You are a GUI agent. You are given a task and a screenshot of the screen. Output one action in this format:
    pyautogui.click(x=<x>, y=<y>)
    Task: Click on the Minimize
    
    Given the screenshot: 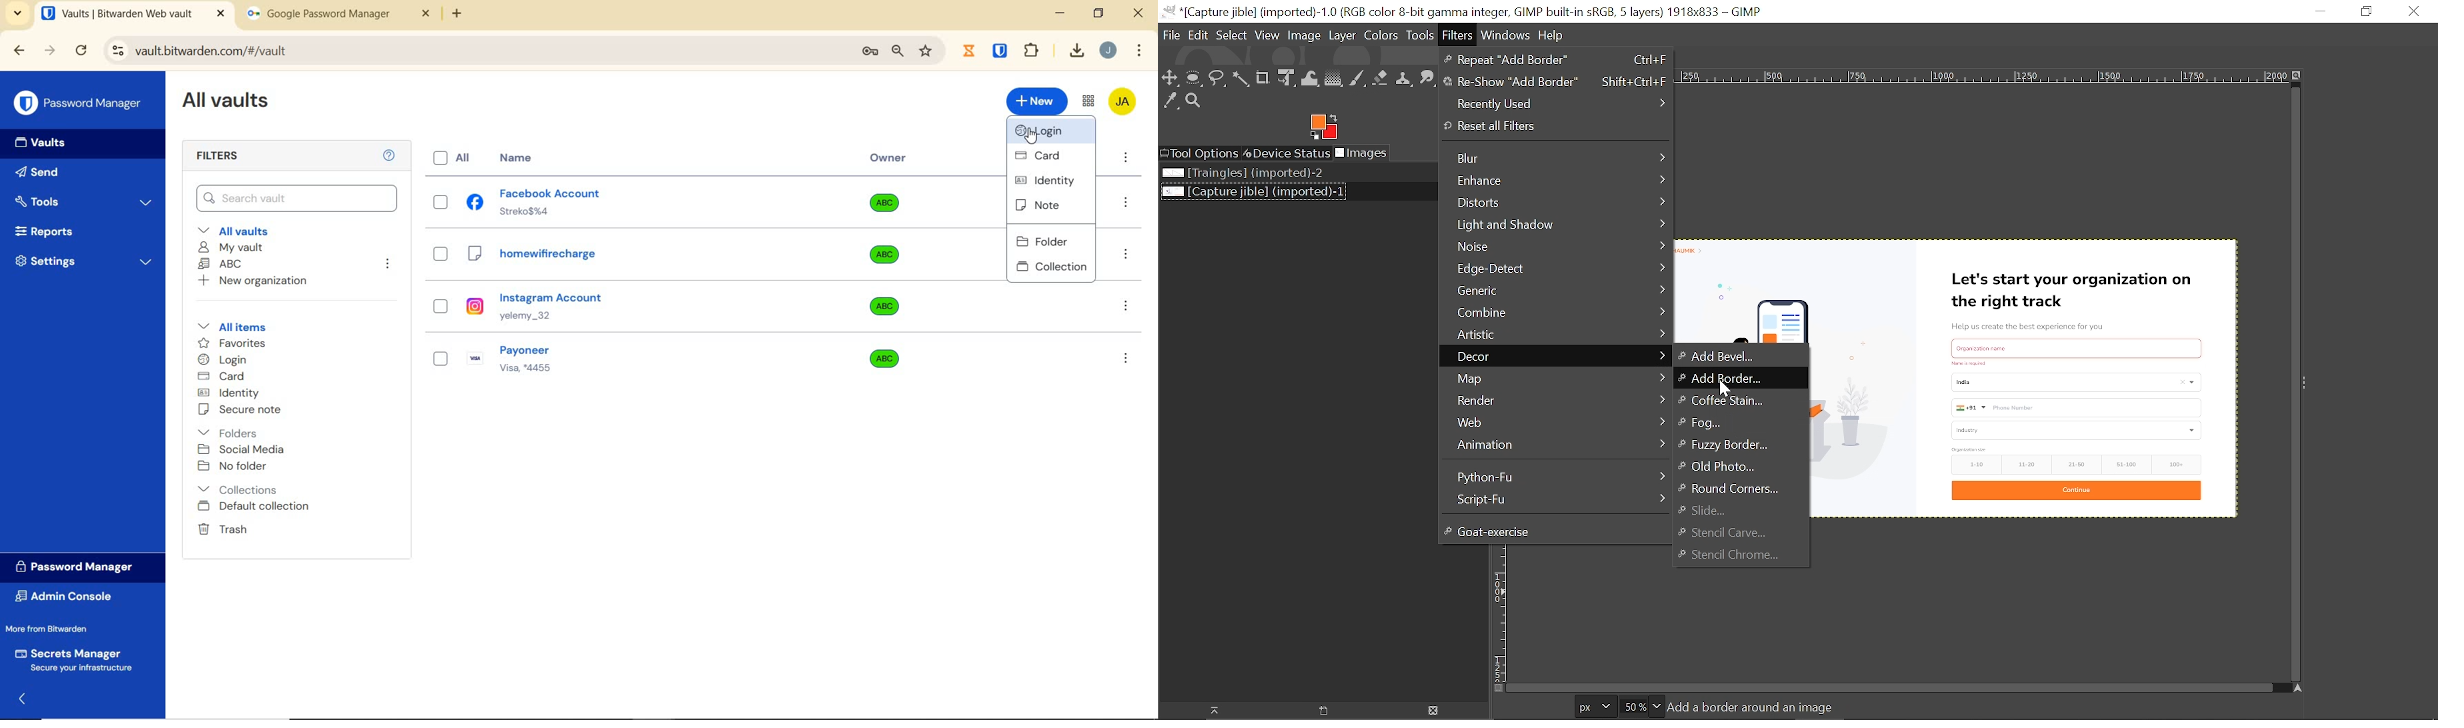 What is the action you would take?
    pyautogui.click(x=2315, y=11)
    